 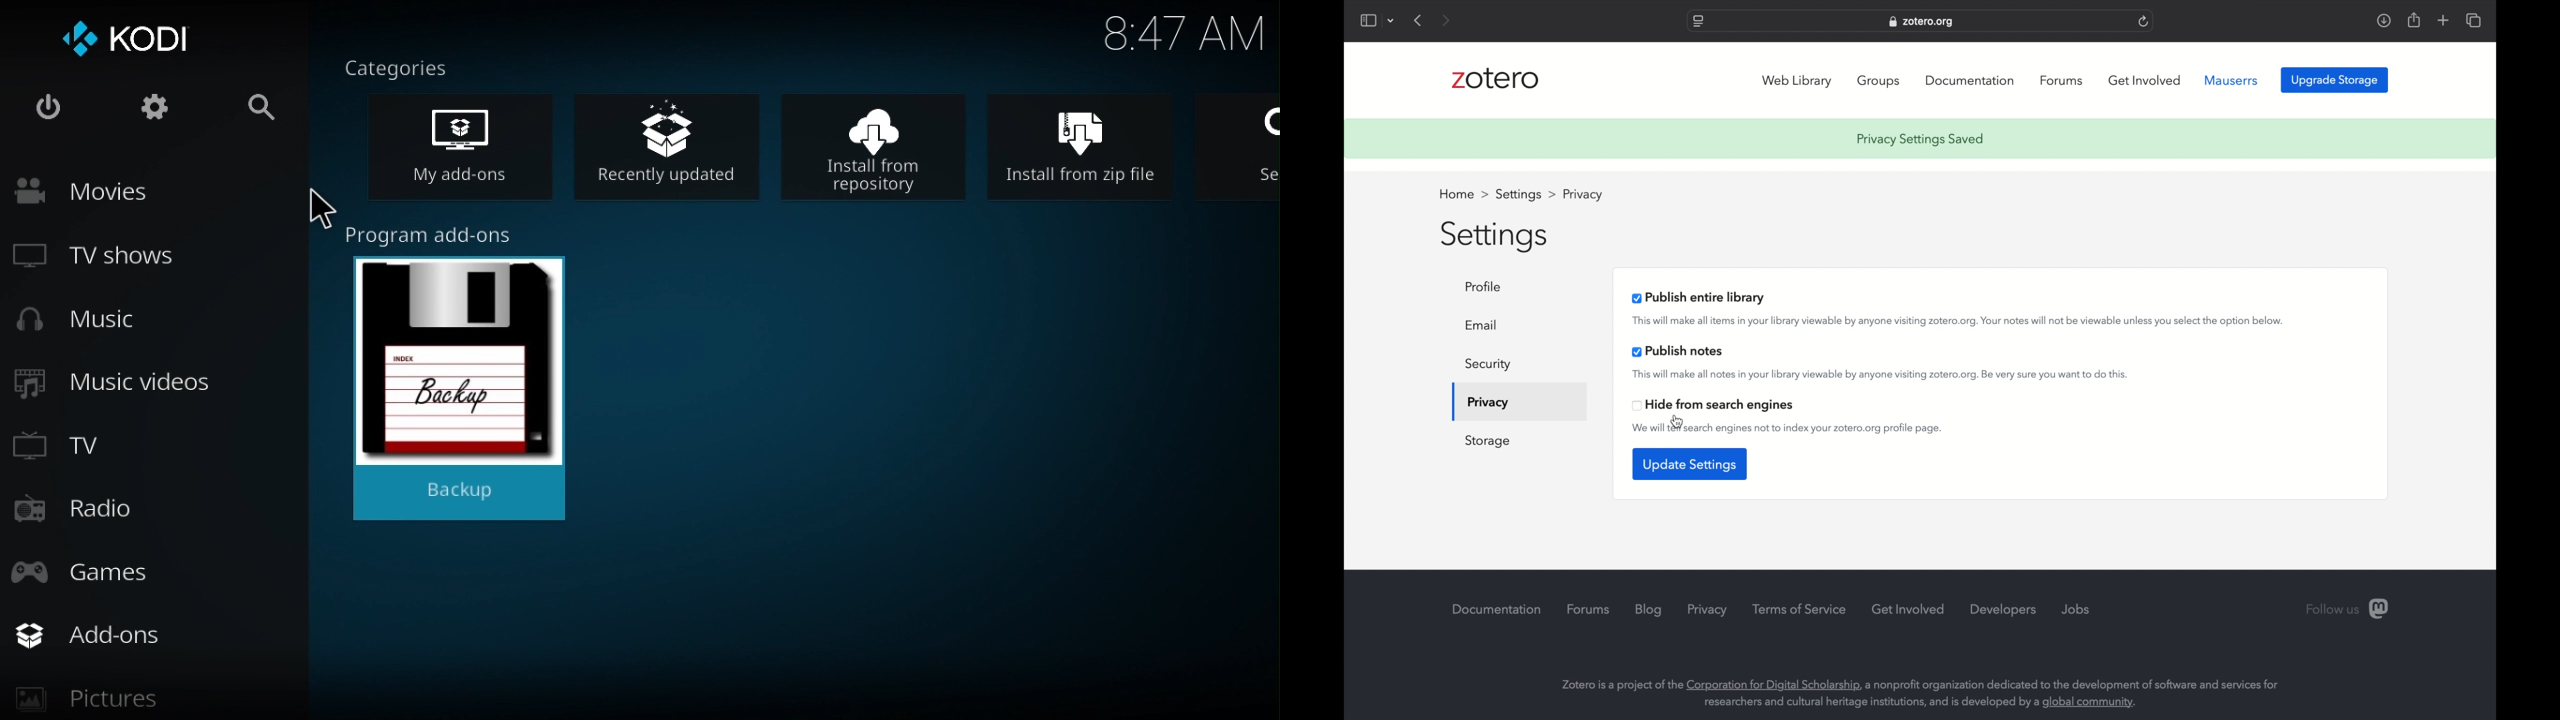 What do you see at coordinates (1957, 321) in the screenshot?
I see `this will make all items in your library viewable` at bounding box center [1957, 321].